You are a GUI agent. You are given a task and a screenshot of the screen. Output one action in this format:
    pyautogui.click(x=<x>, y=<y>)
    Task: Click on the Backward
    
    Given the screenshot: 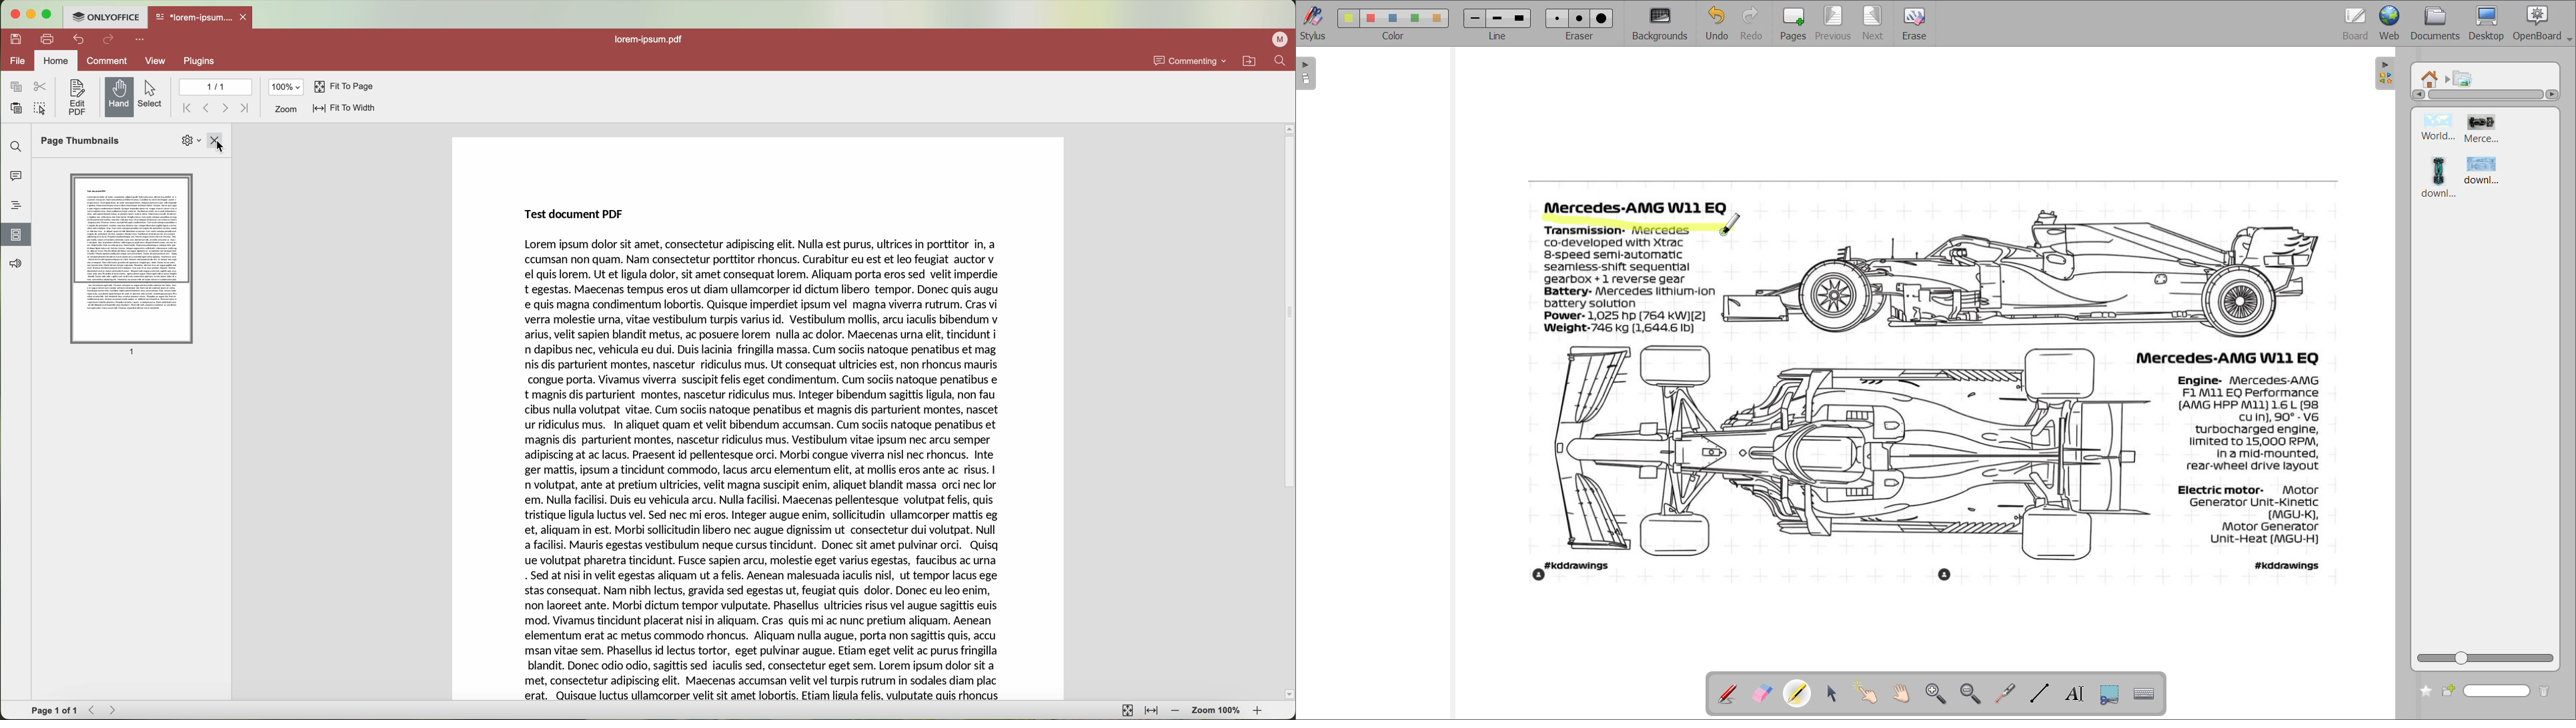 What is the action you would take?
    pyautogui.click(x=93, y=710)
    